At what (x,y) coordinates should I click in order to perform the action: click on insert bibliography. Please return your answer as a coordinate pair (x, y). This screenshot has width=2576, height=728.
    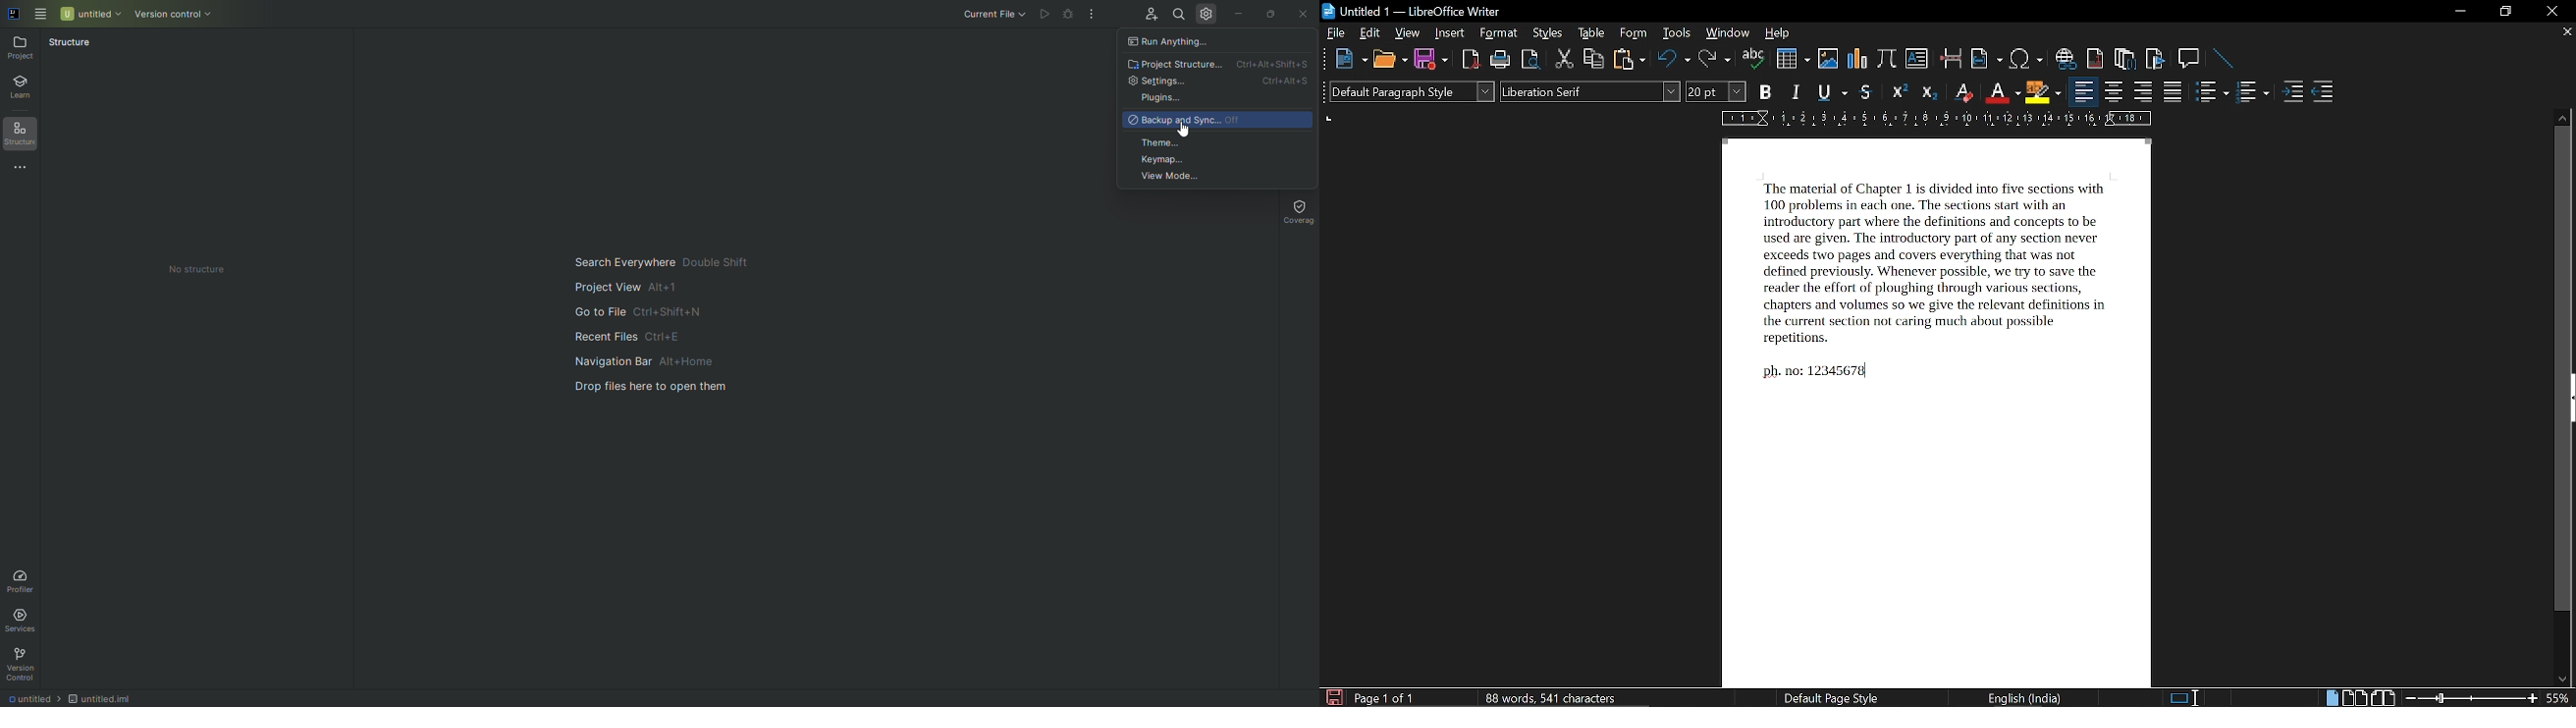
    Looking at the image, I should click on (2154, 60).